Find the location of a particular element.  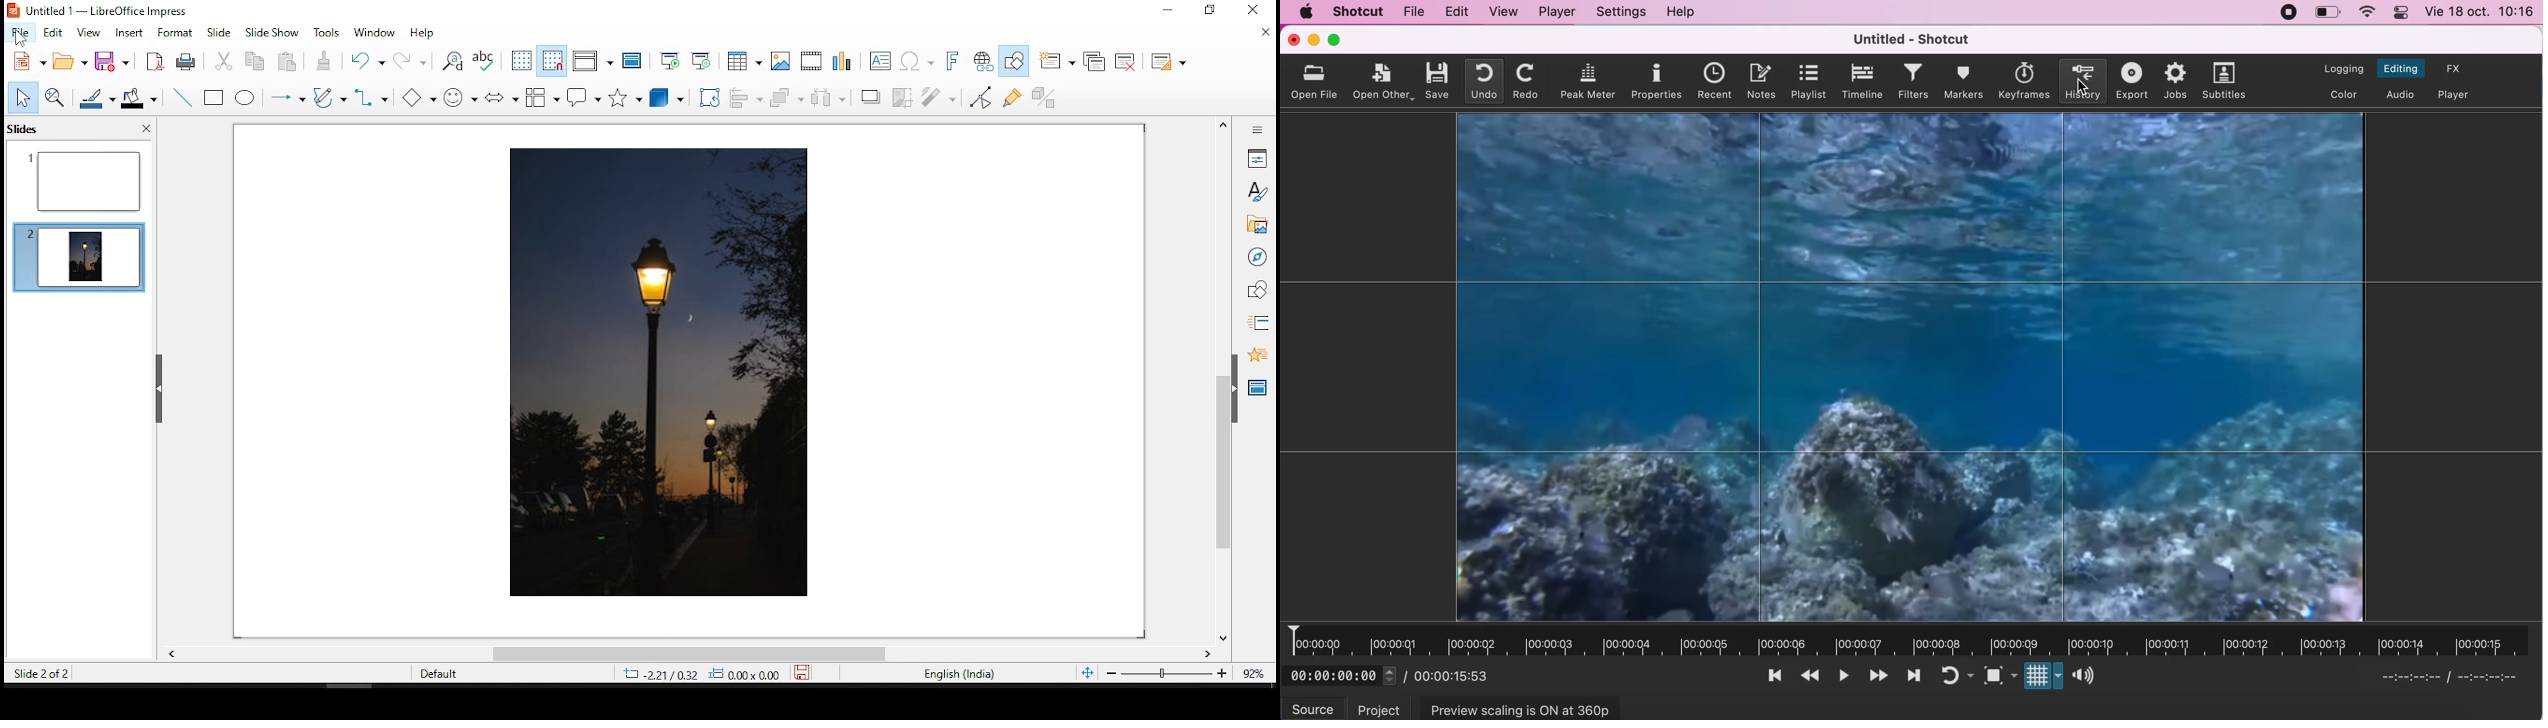

properties is located at coordinates (1657, 82).